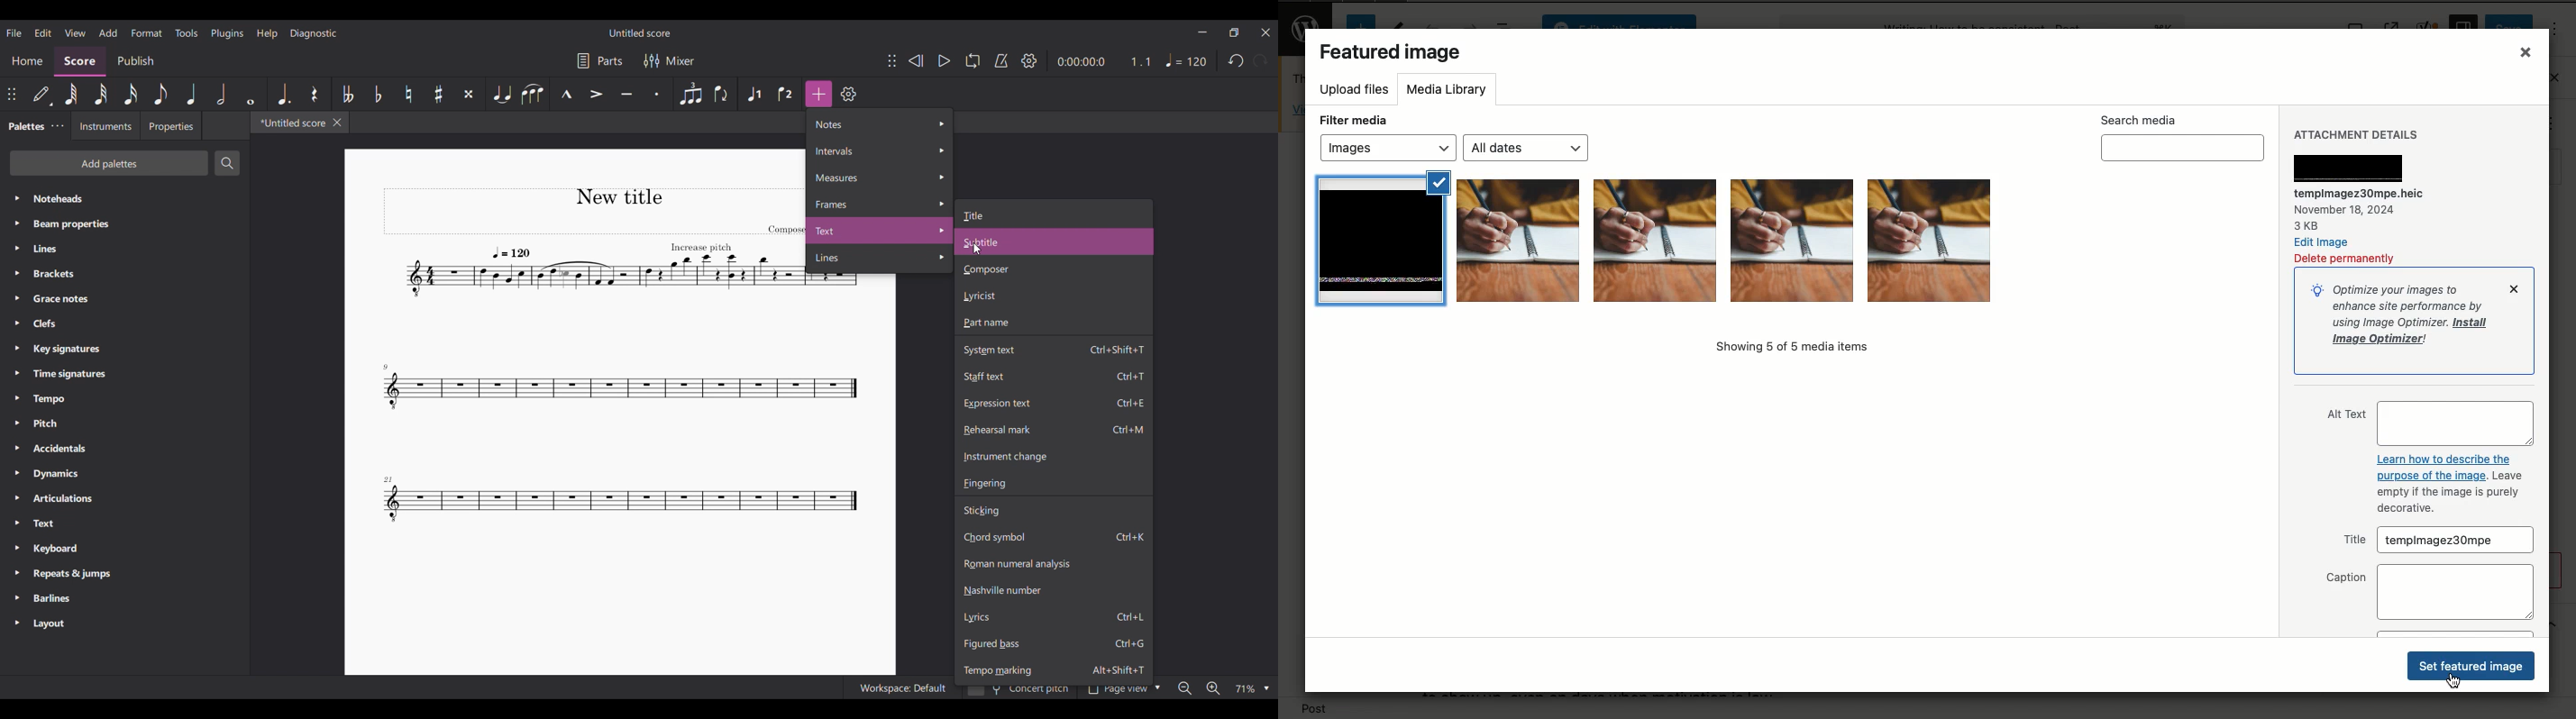 The image size is (2576, 728). What do you see at coordinates (125, 374) in the screenshot?
I see `Time signatures` at bounding box center [125, 374].